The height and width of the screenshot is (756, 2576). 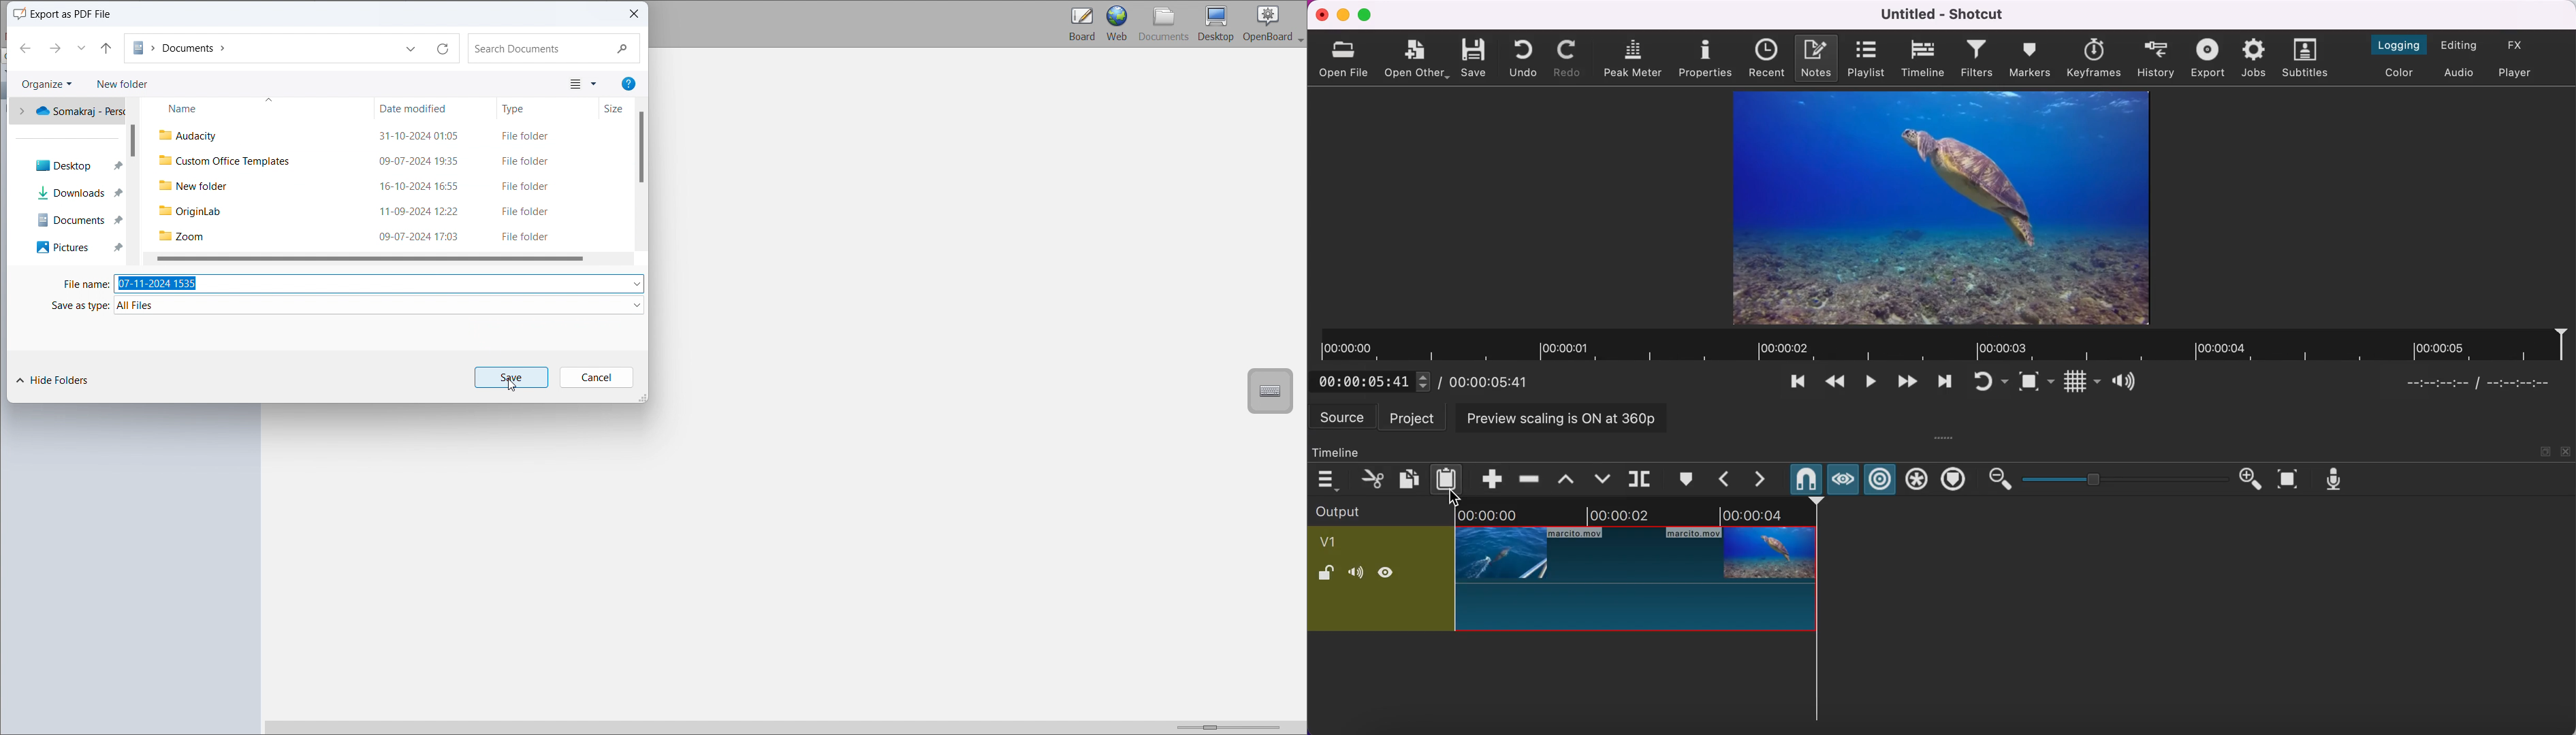 What do you see at coordinates (2253, 479) in the screenshot?
I see `zoom in` at bounding box center [2253, 479].